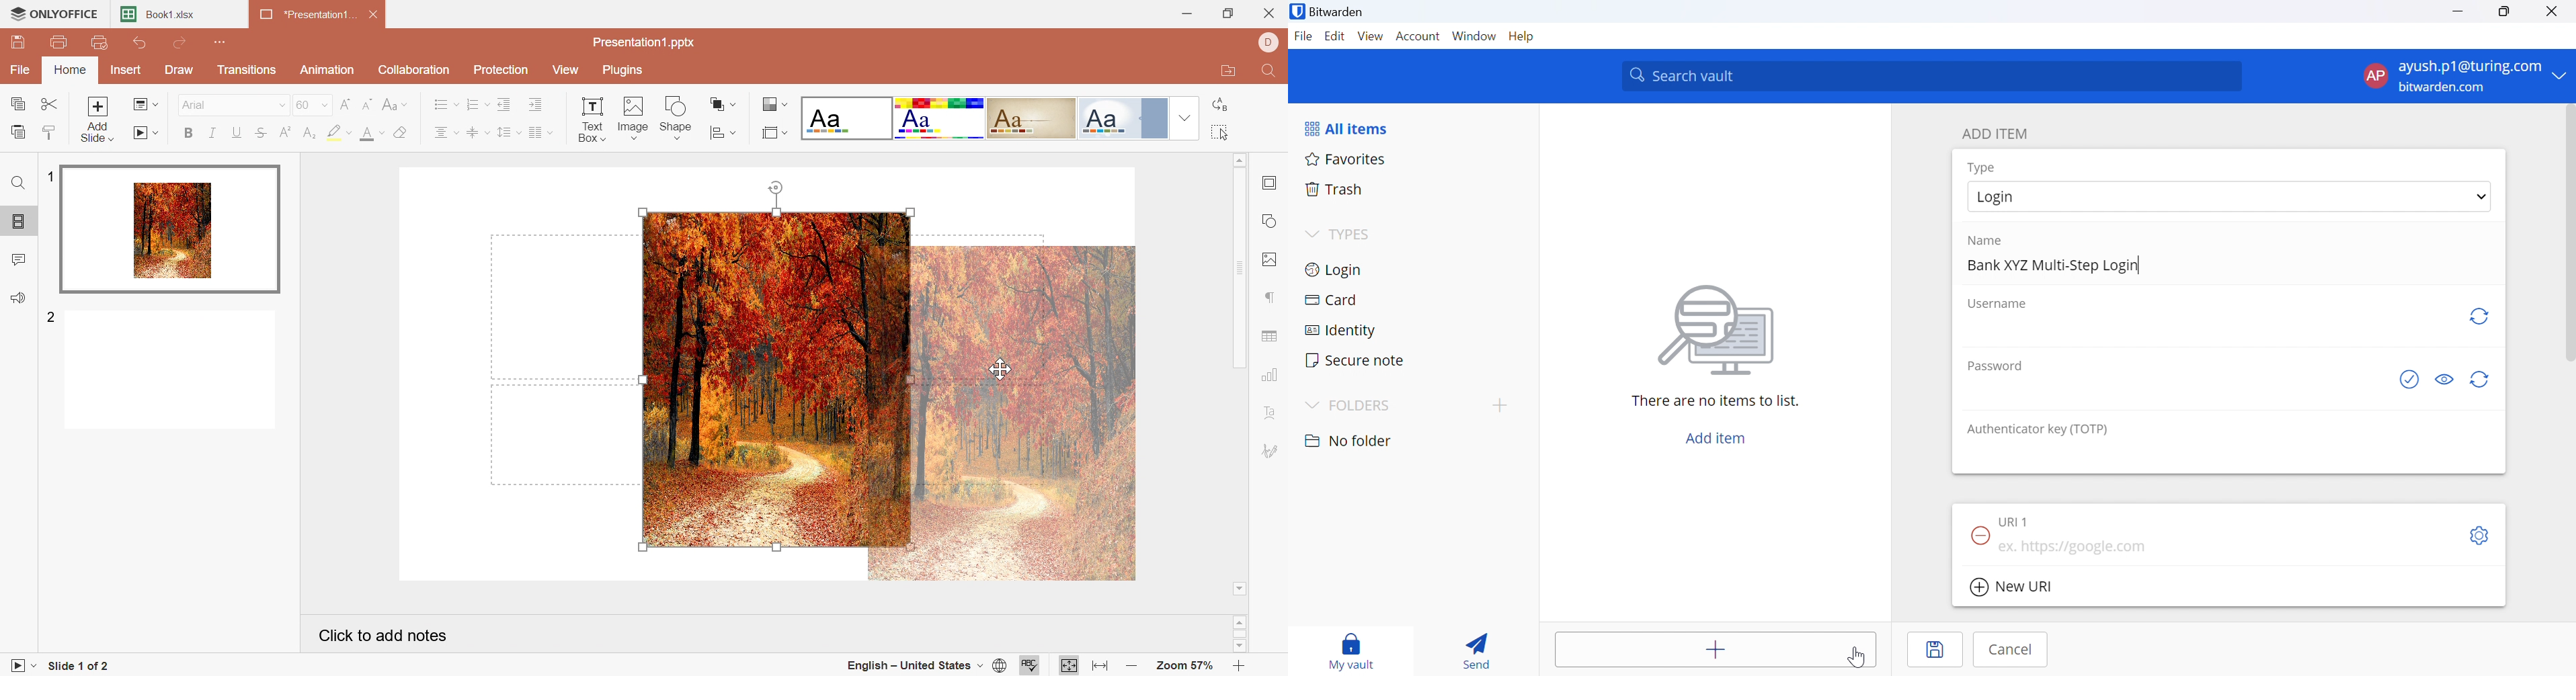  I want to click on Select slide size, so click(772, 134).